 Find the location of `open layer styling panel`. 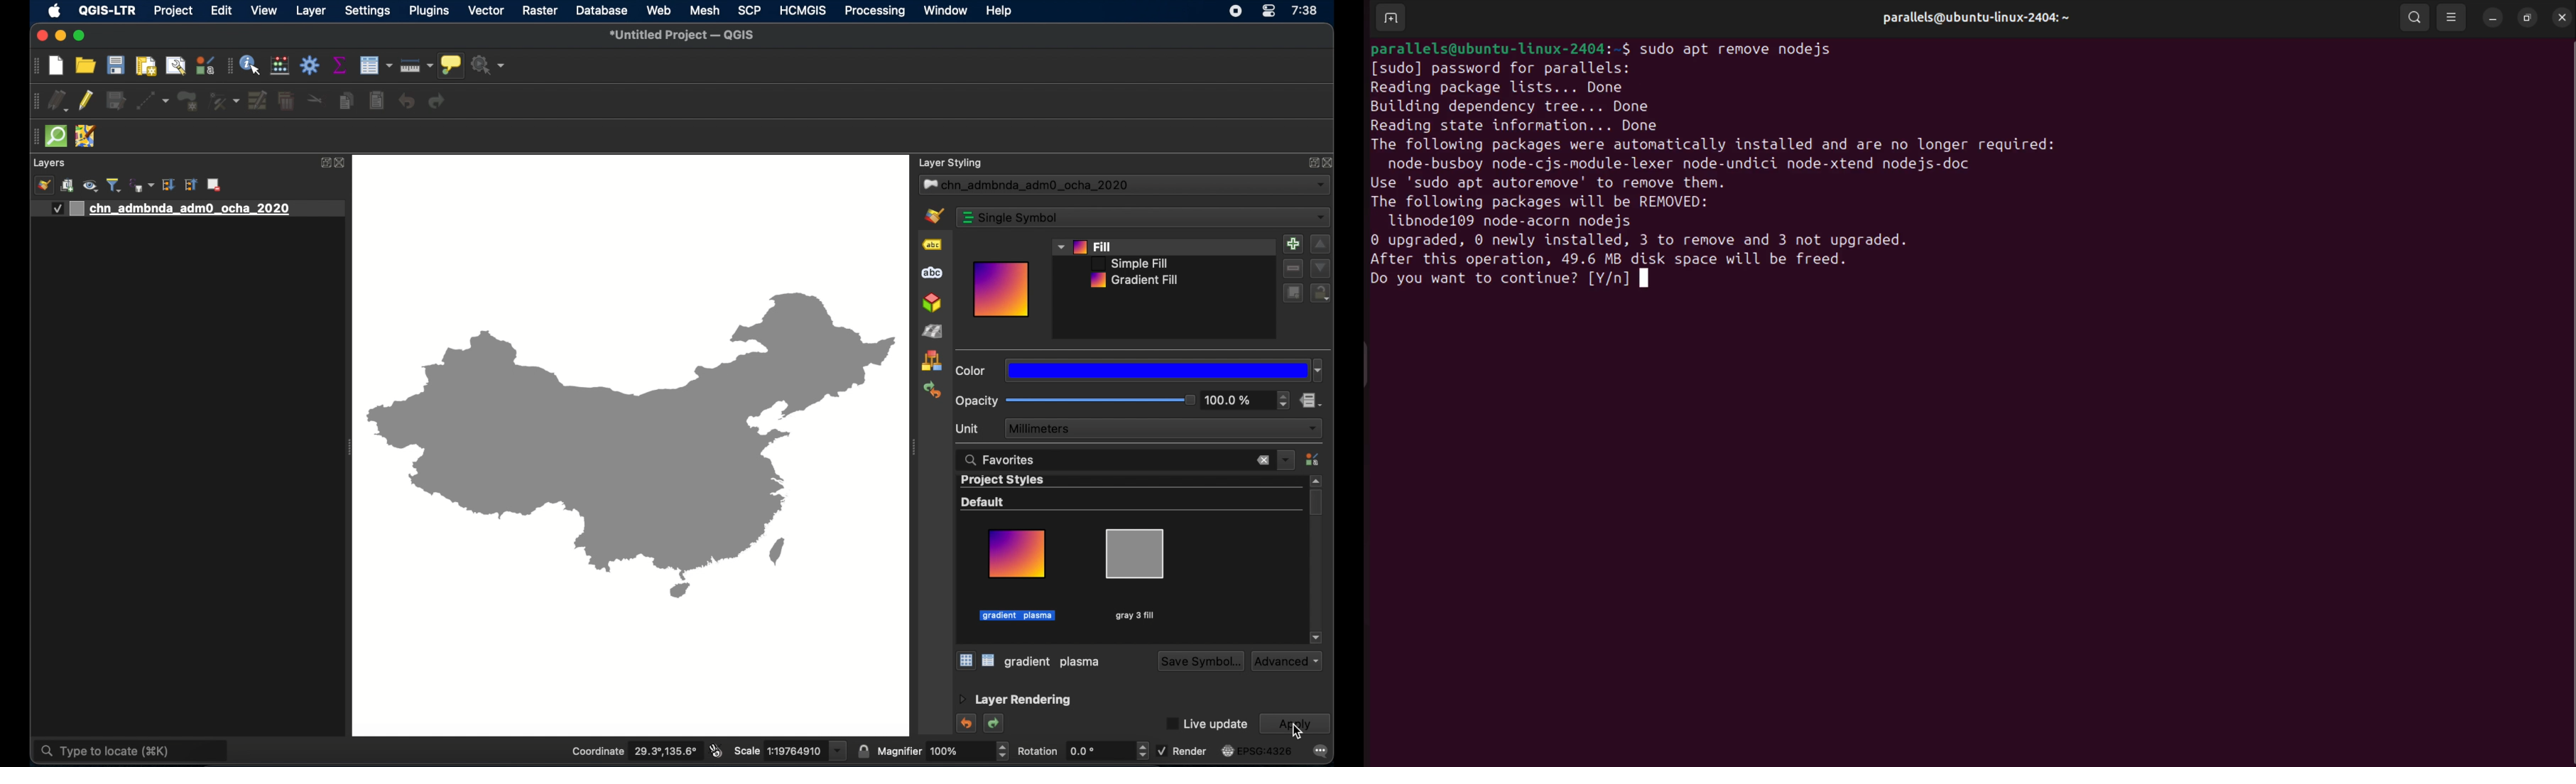

open layer styling panel is located at coordinates (44, 185).